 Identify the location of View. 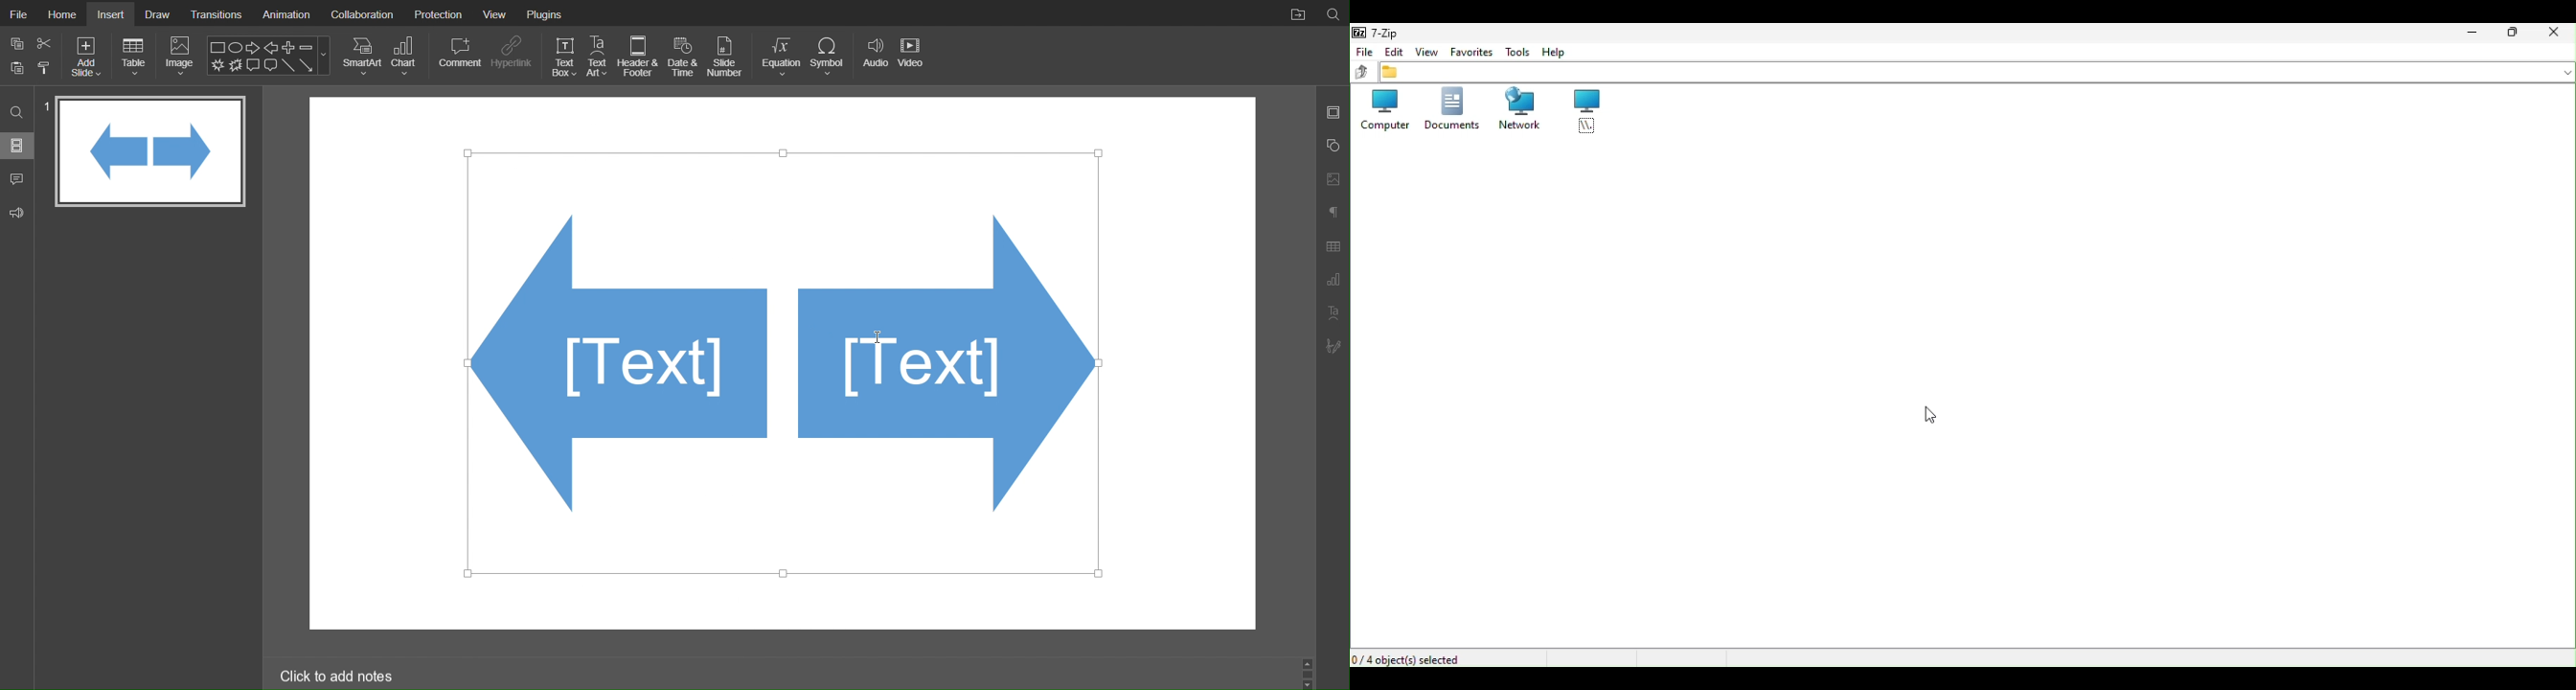
(1427, 52).